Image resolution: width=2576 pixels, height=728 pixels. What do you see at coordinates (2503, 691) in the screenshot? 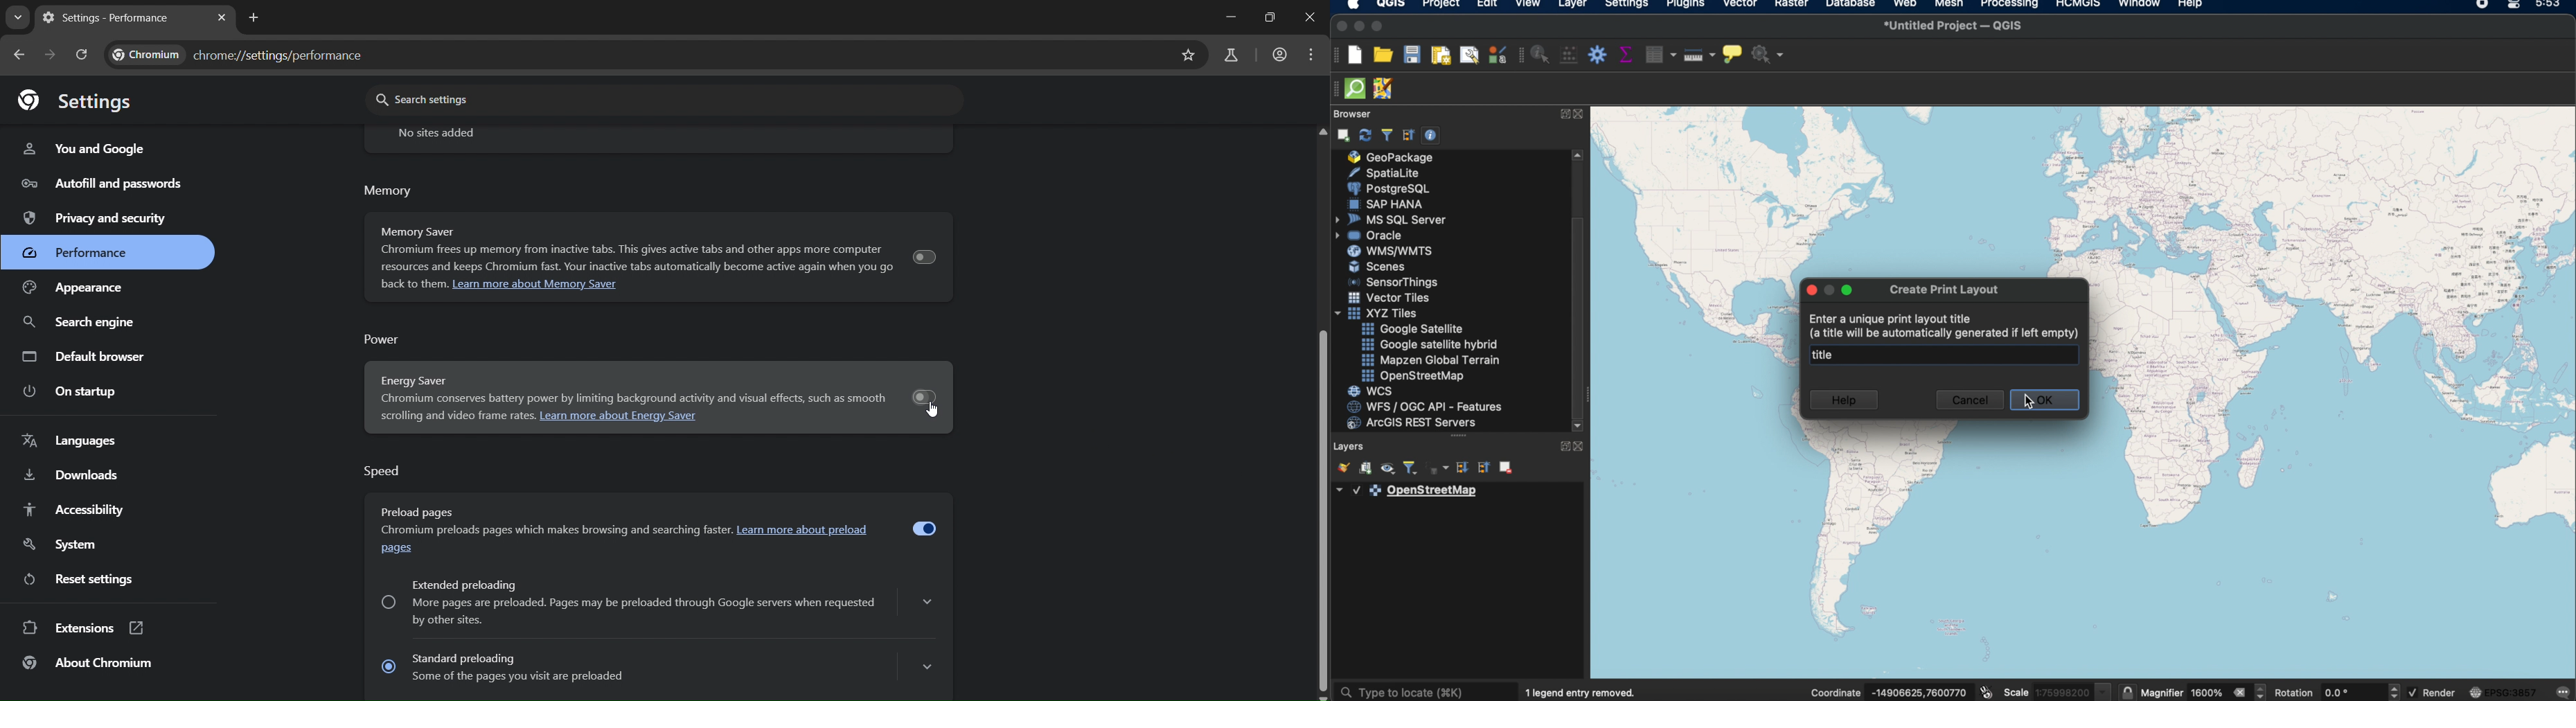
I see `current crs` at bounding box center [2503, 691].